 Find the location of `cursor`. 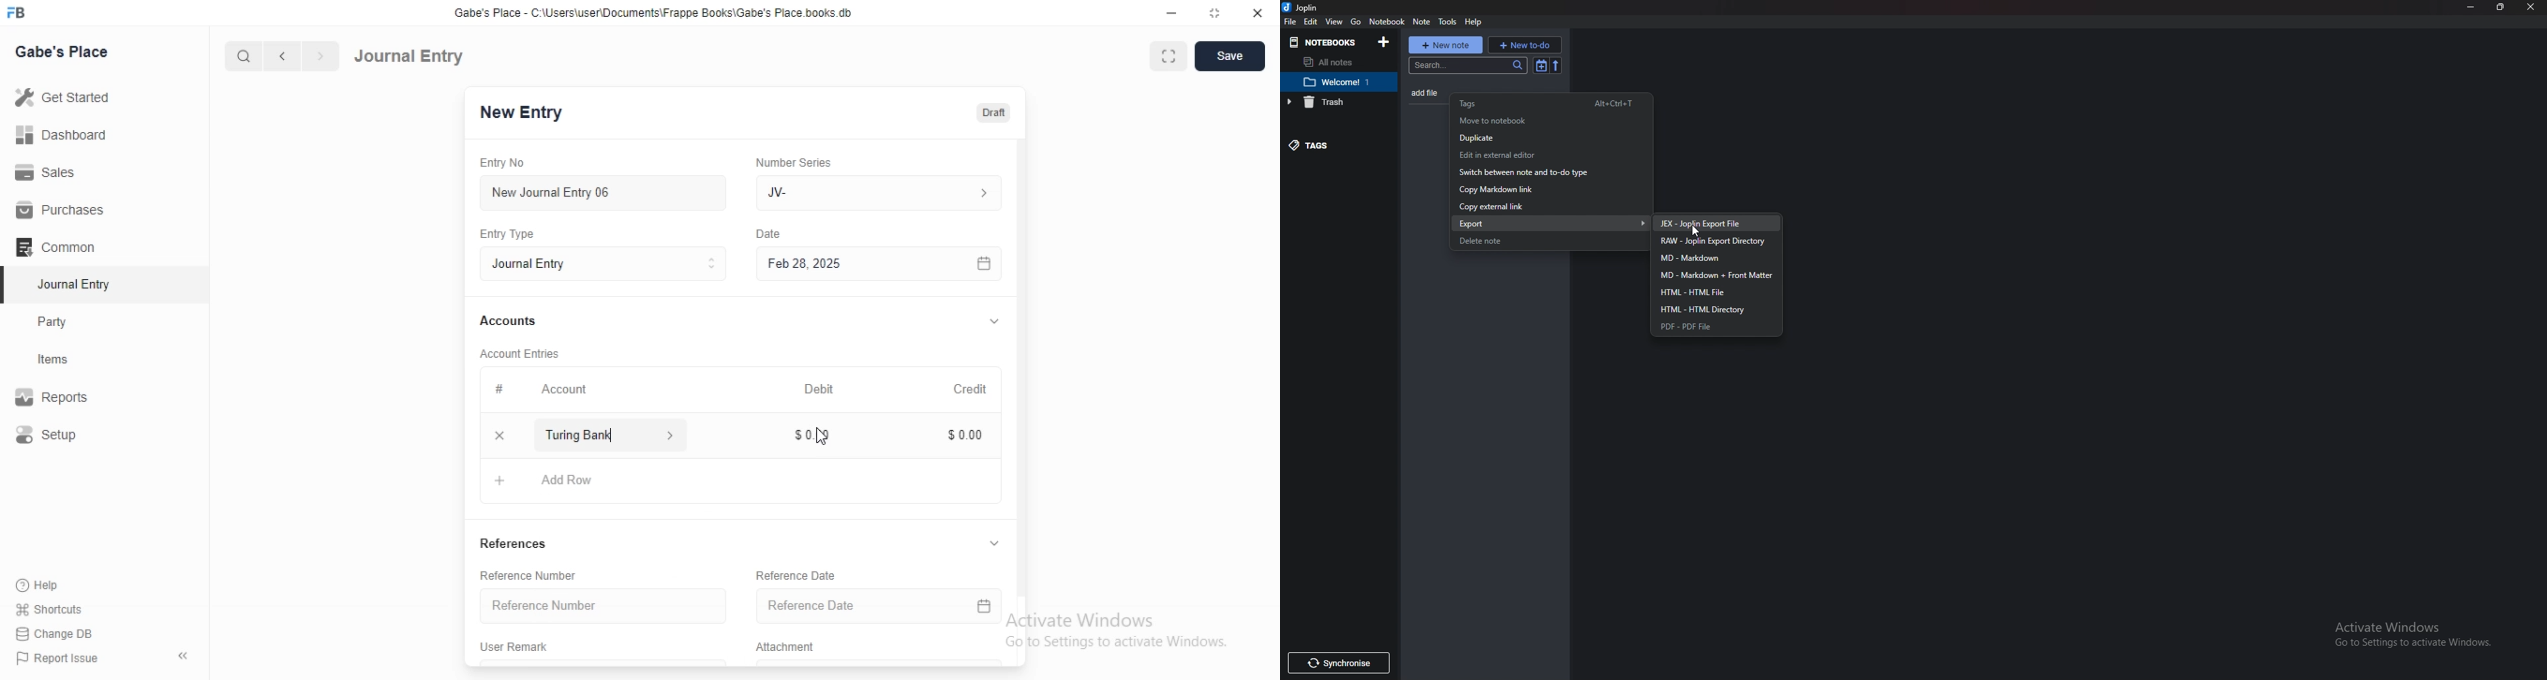

cursor is located at coordinates (820, 437).